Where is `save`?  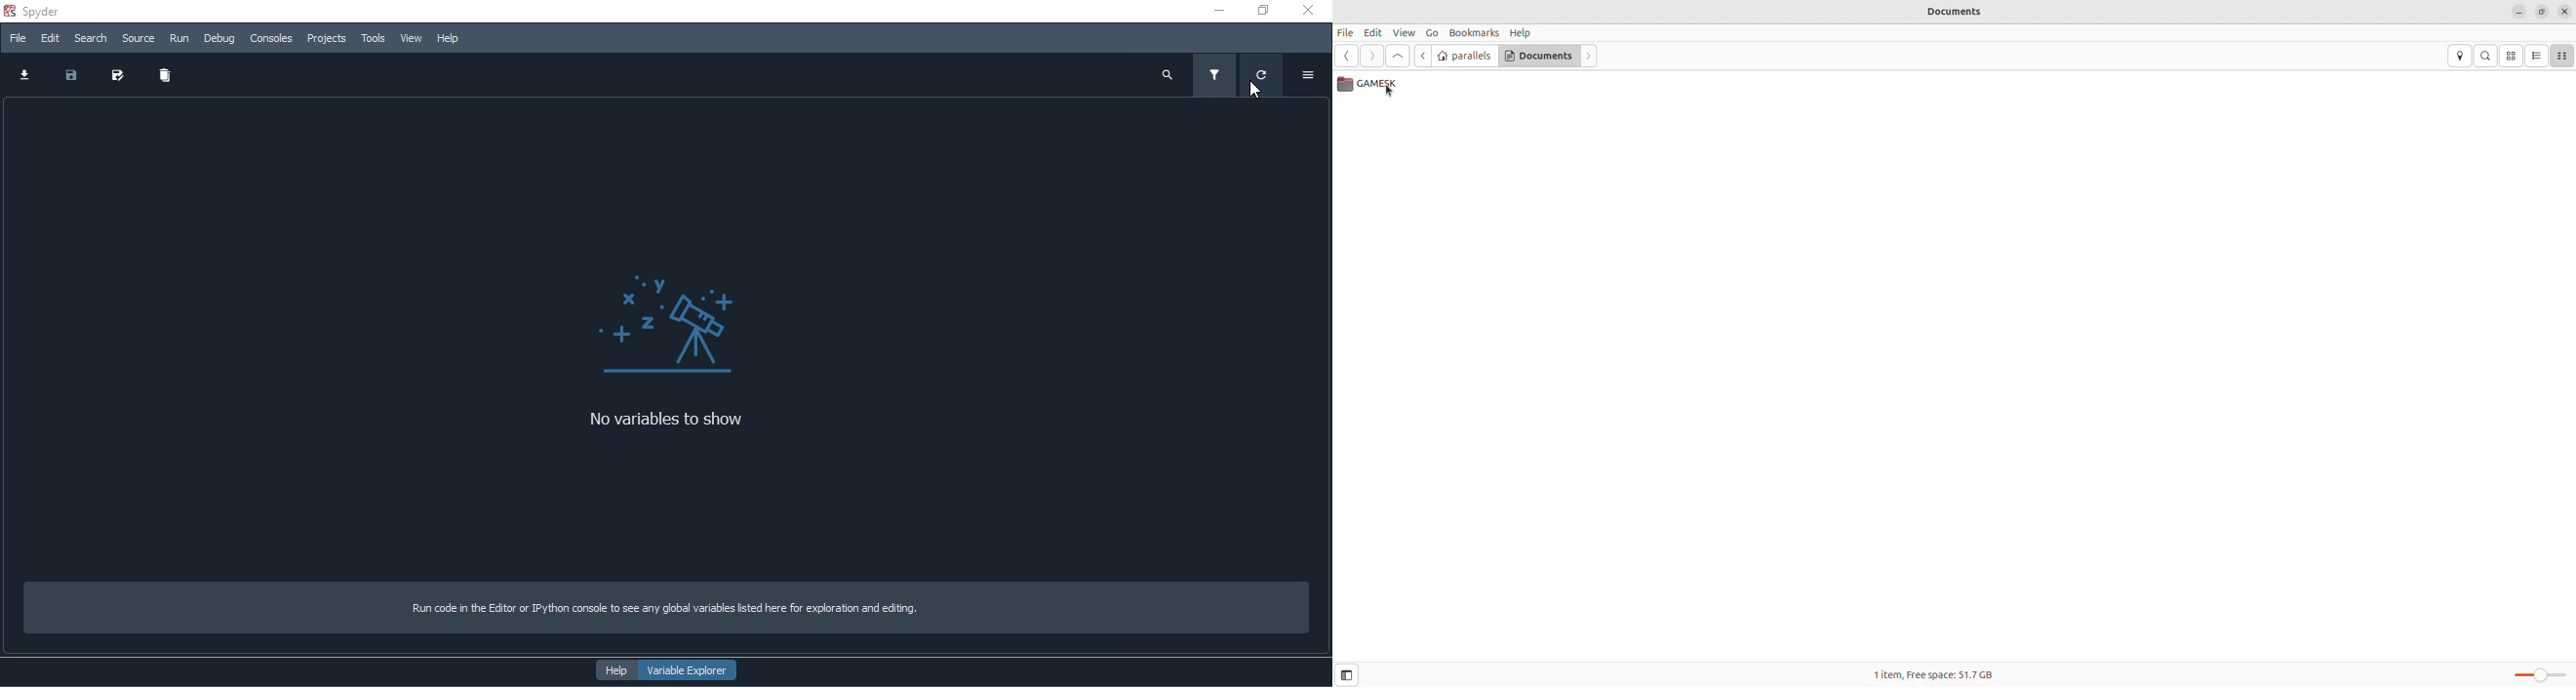 save is located at coordinates (68, 75).